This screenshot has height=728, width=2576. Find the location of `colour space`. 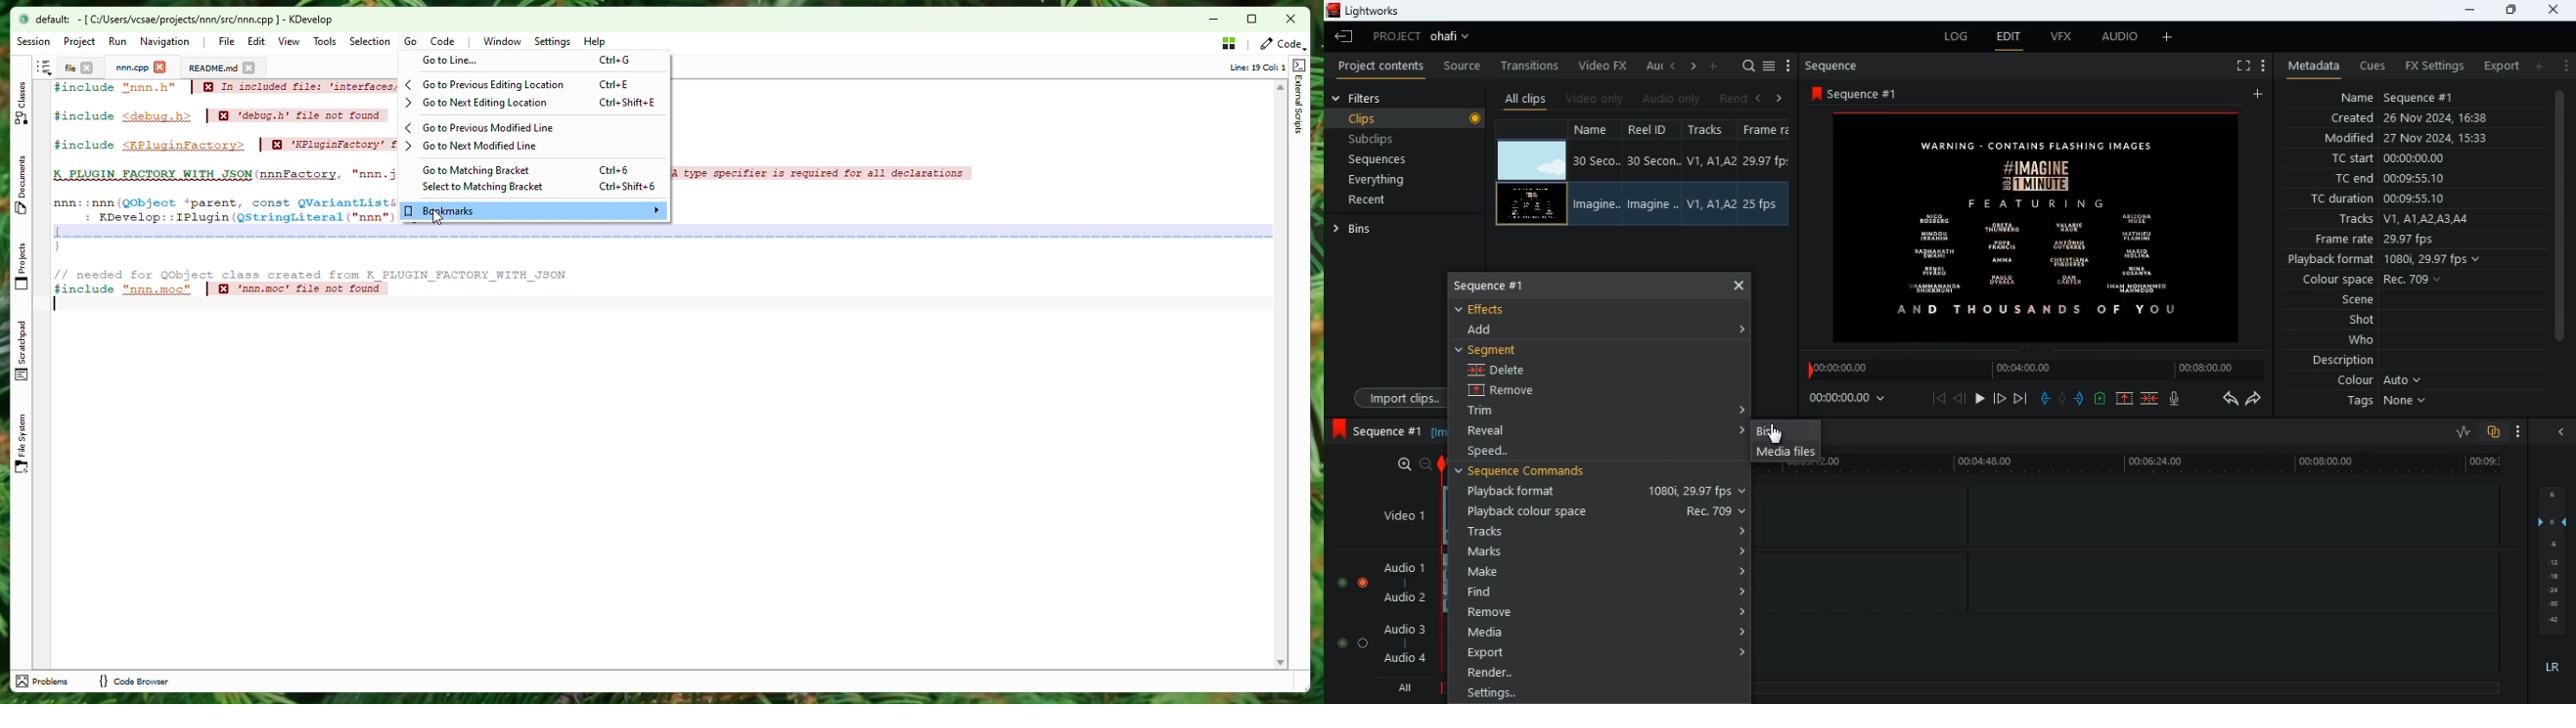

colour space is located at coordinates (2378, 279).